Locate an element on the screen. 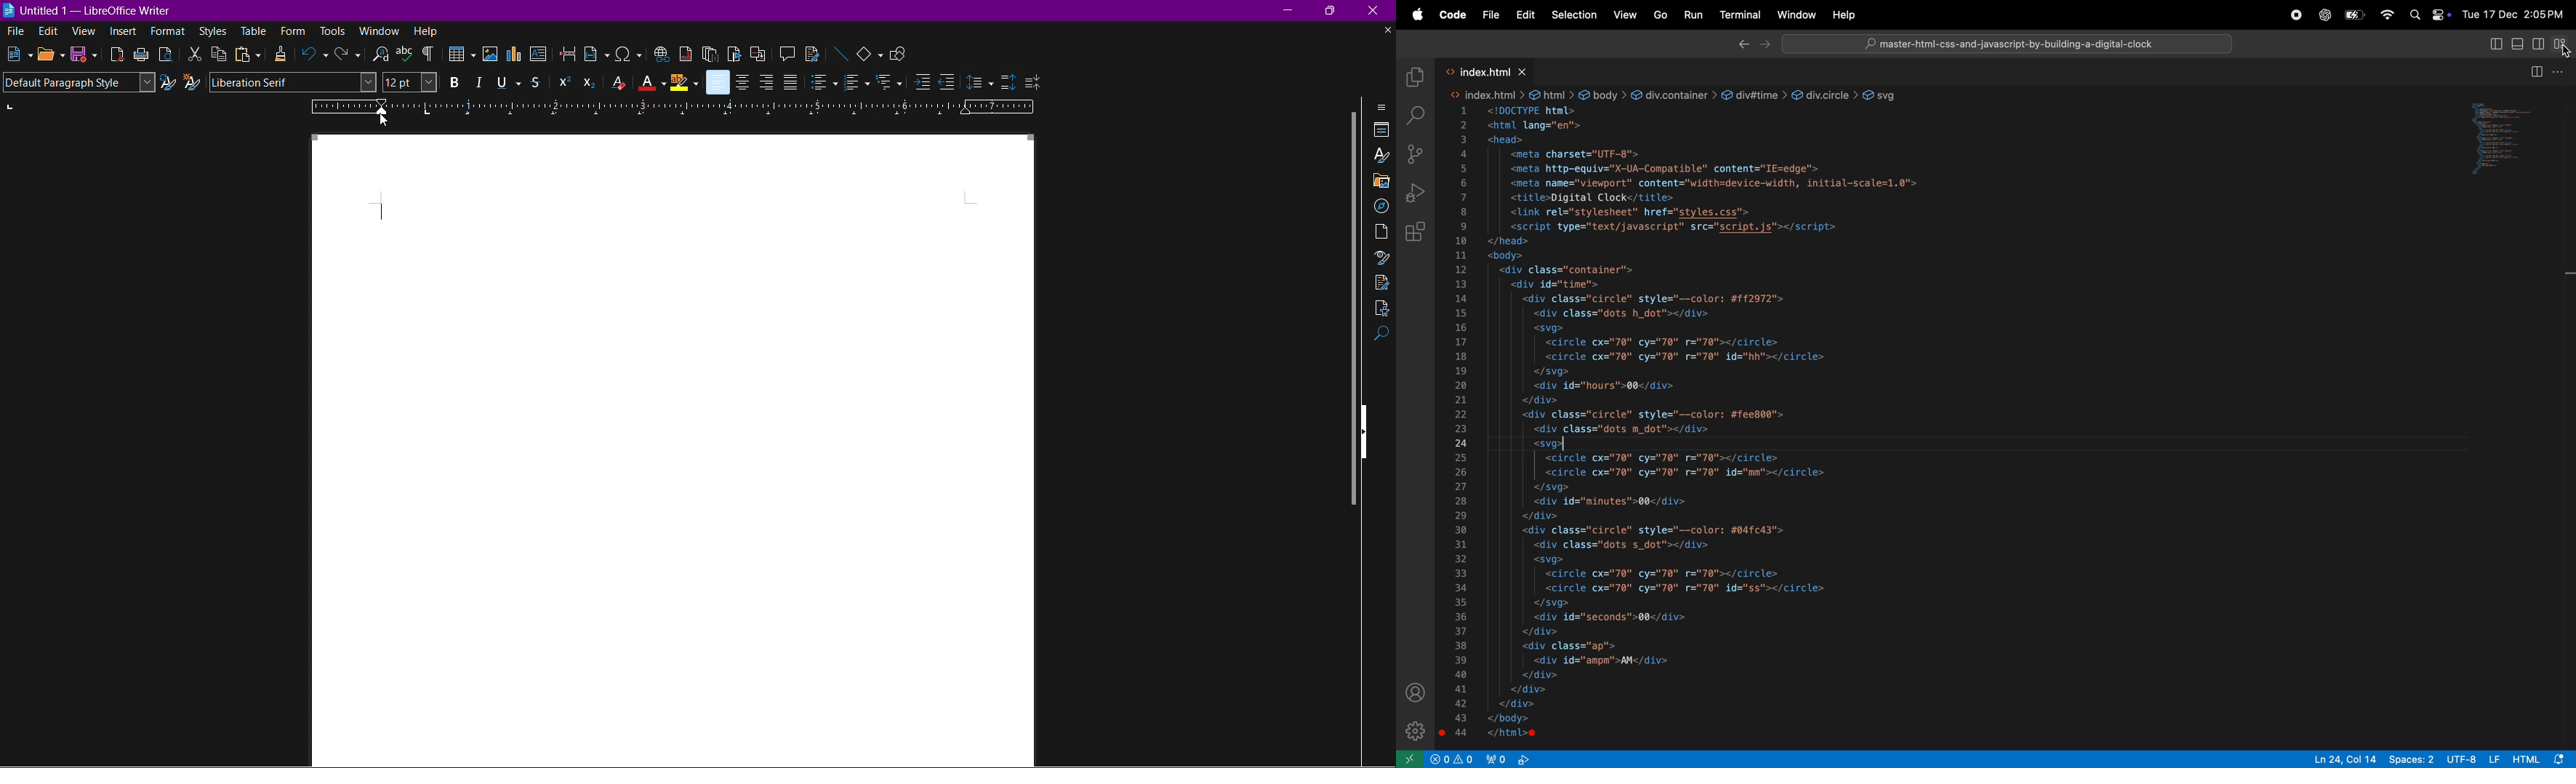 This screenshot has height=784, width=2576. Decrease indent is located at coordinates (949, 83).